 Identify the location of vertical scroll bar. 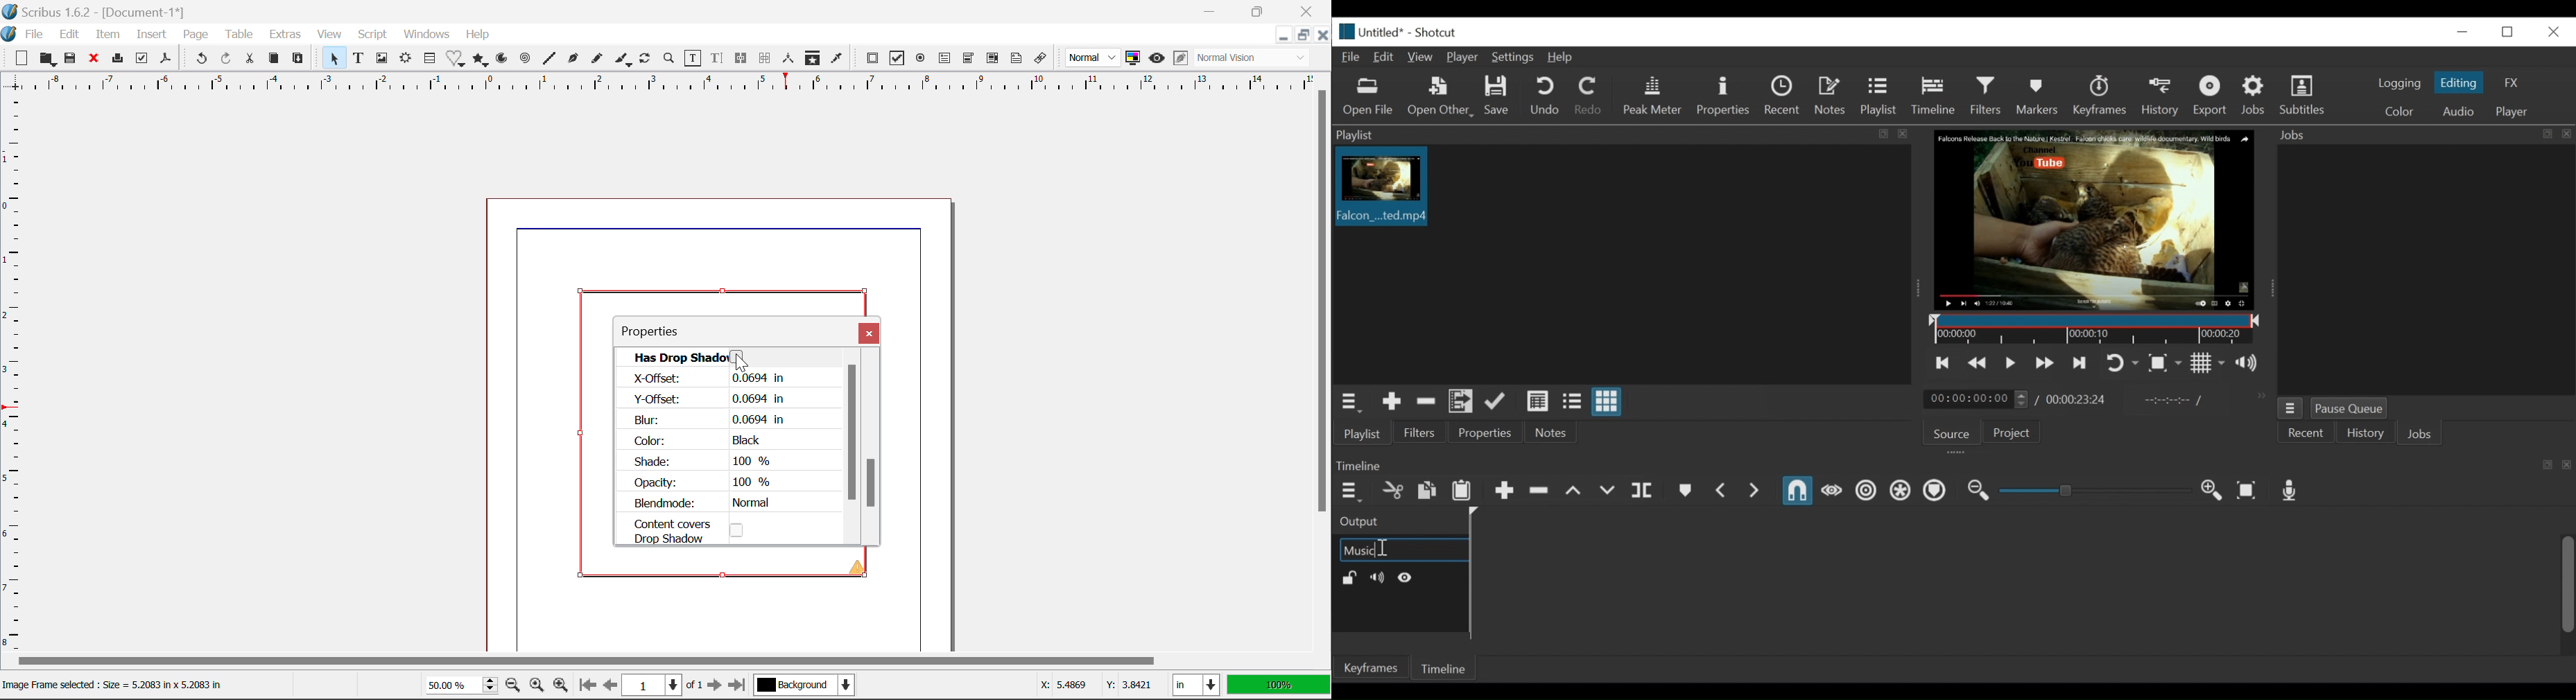
(2557, 591).